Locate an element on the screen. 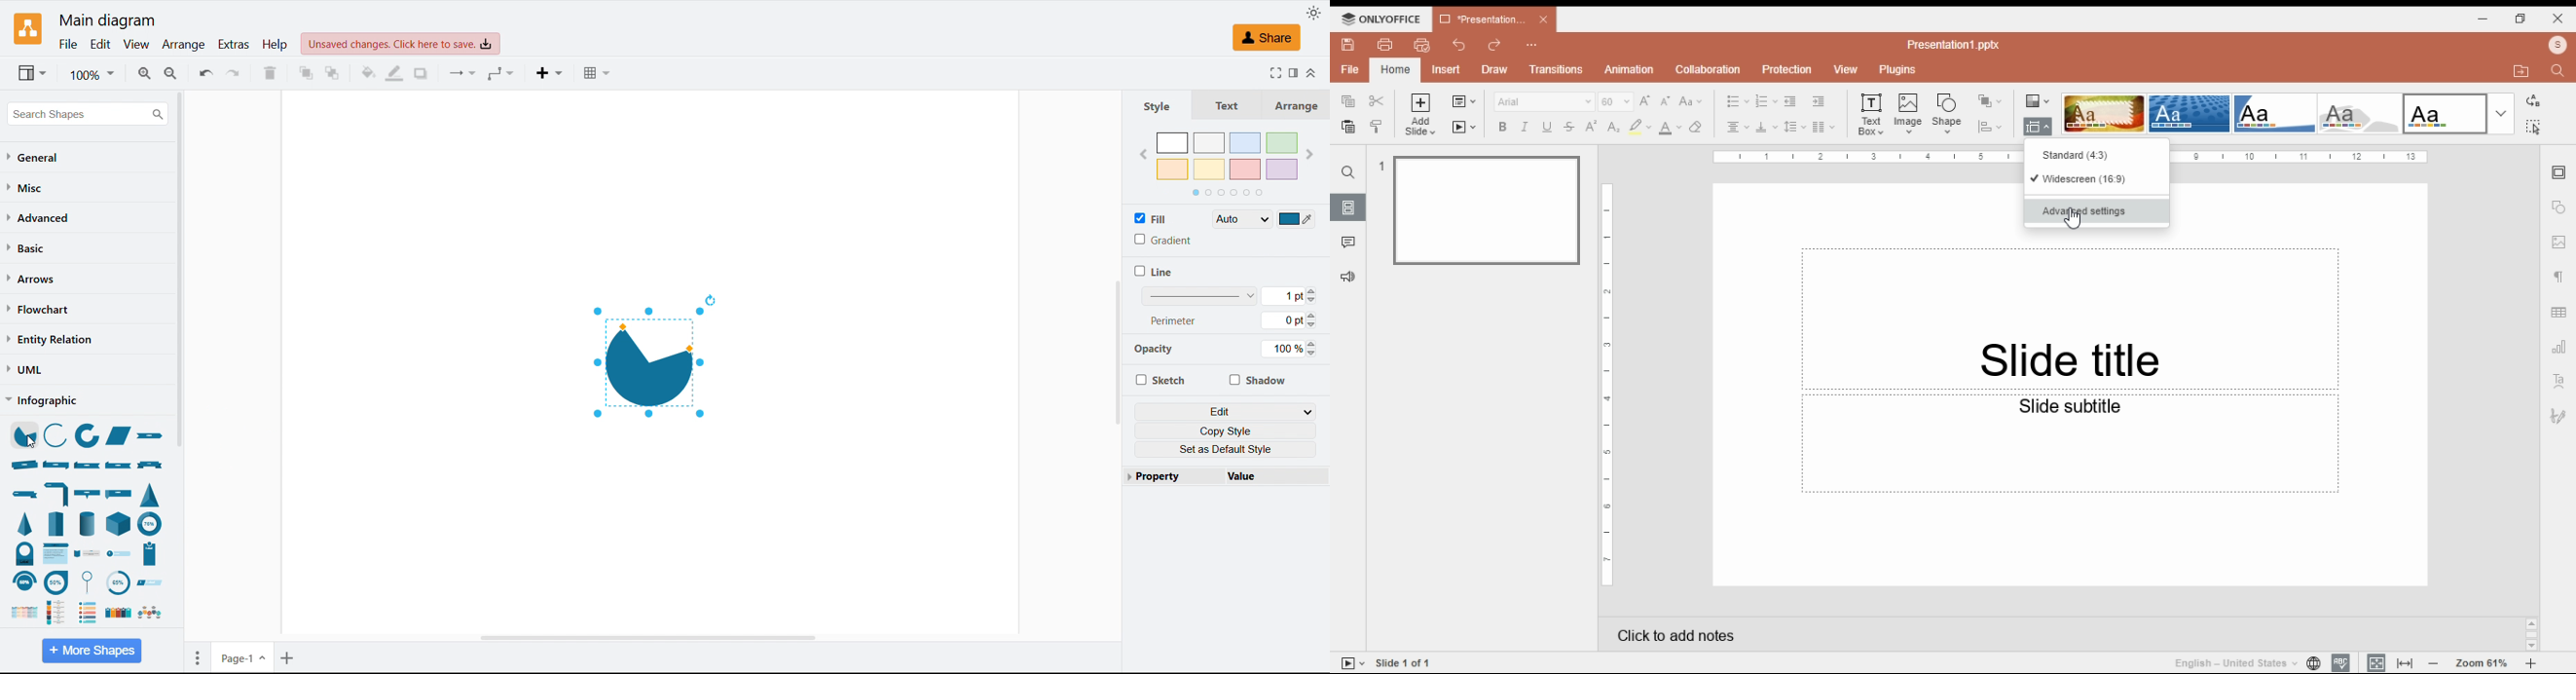  help  is located at coordinates (275, 44).